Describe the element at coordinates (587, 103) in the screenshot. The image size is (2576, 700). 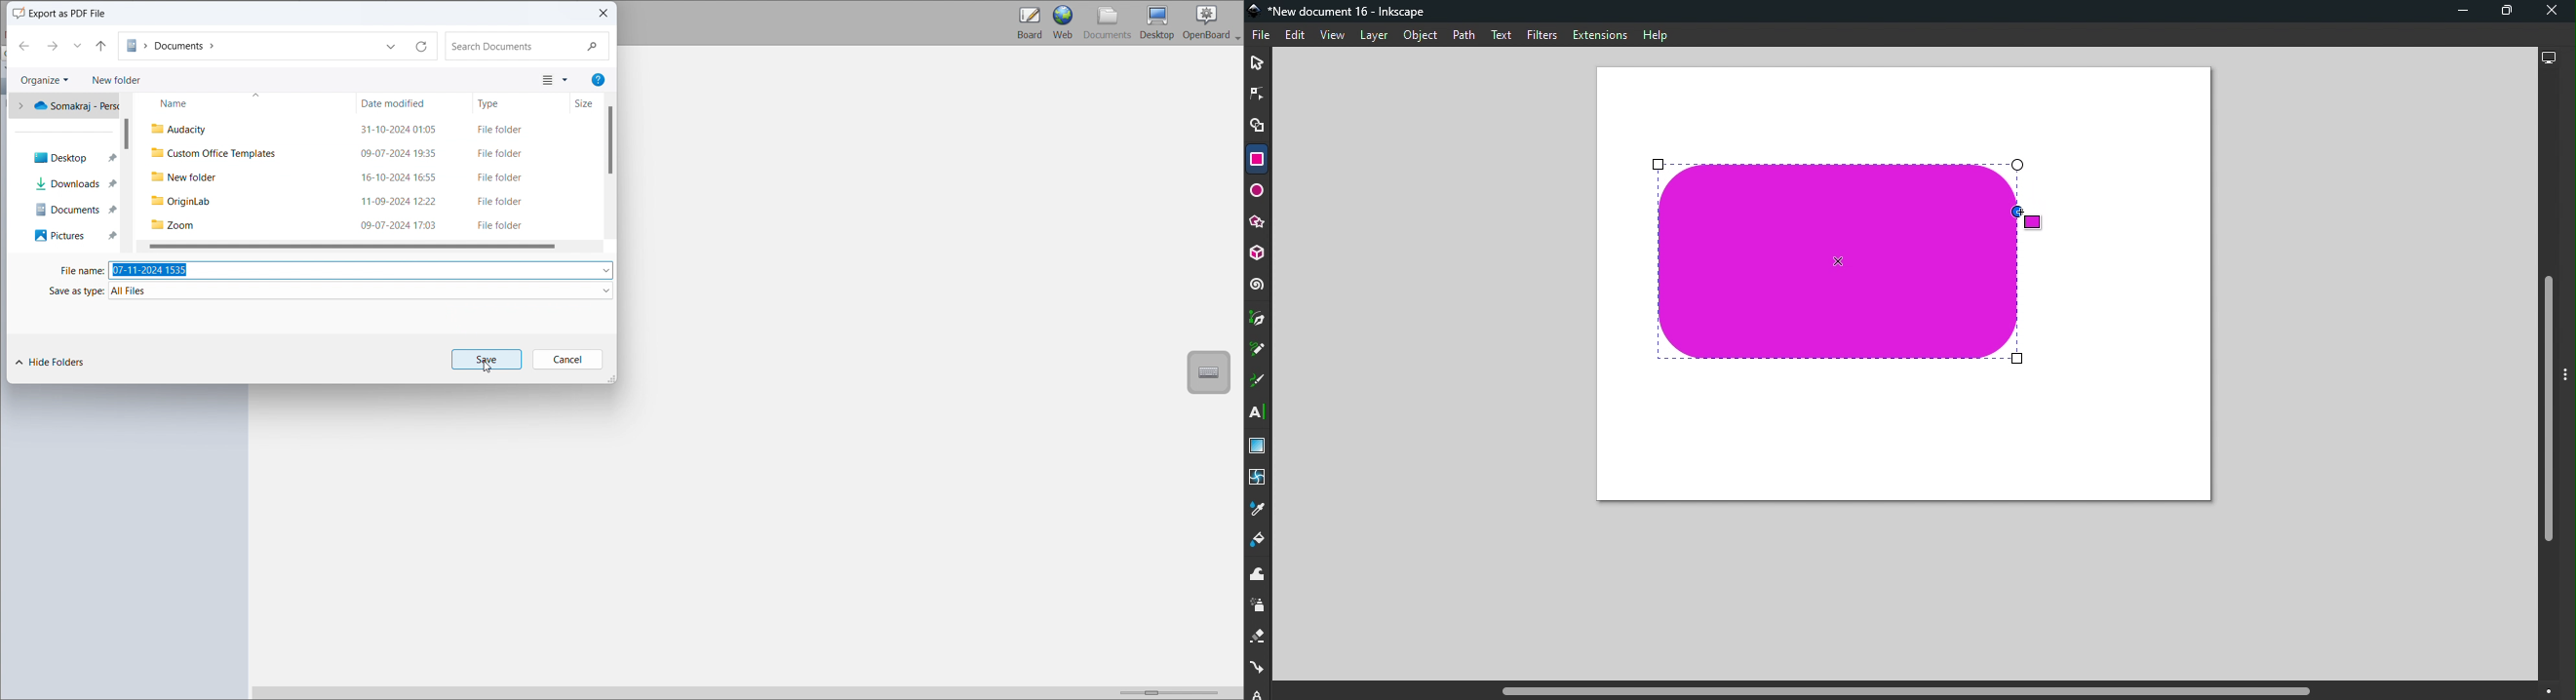
I see `sort by size` at that location.